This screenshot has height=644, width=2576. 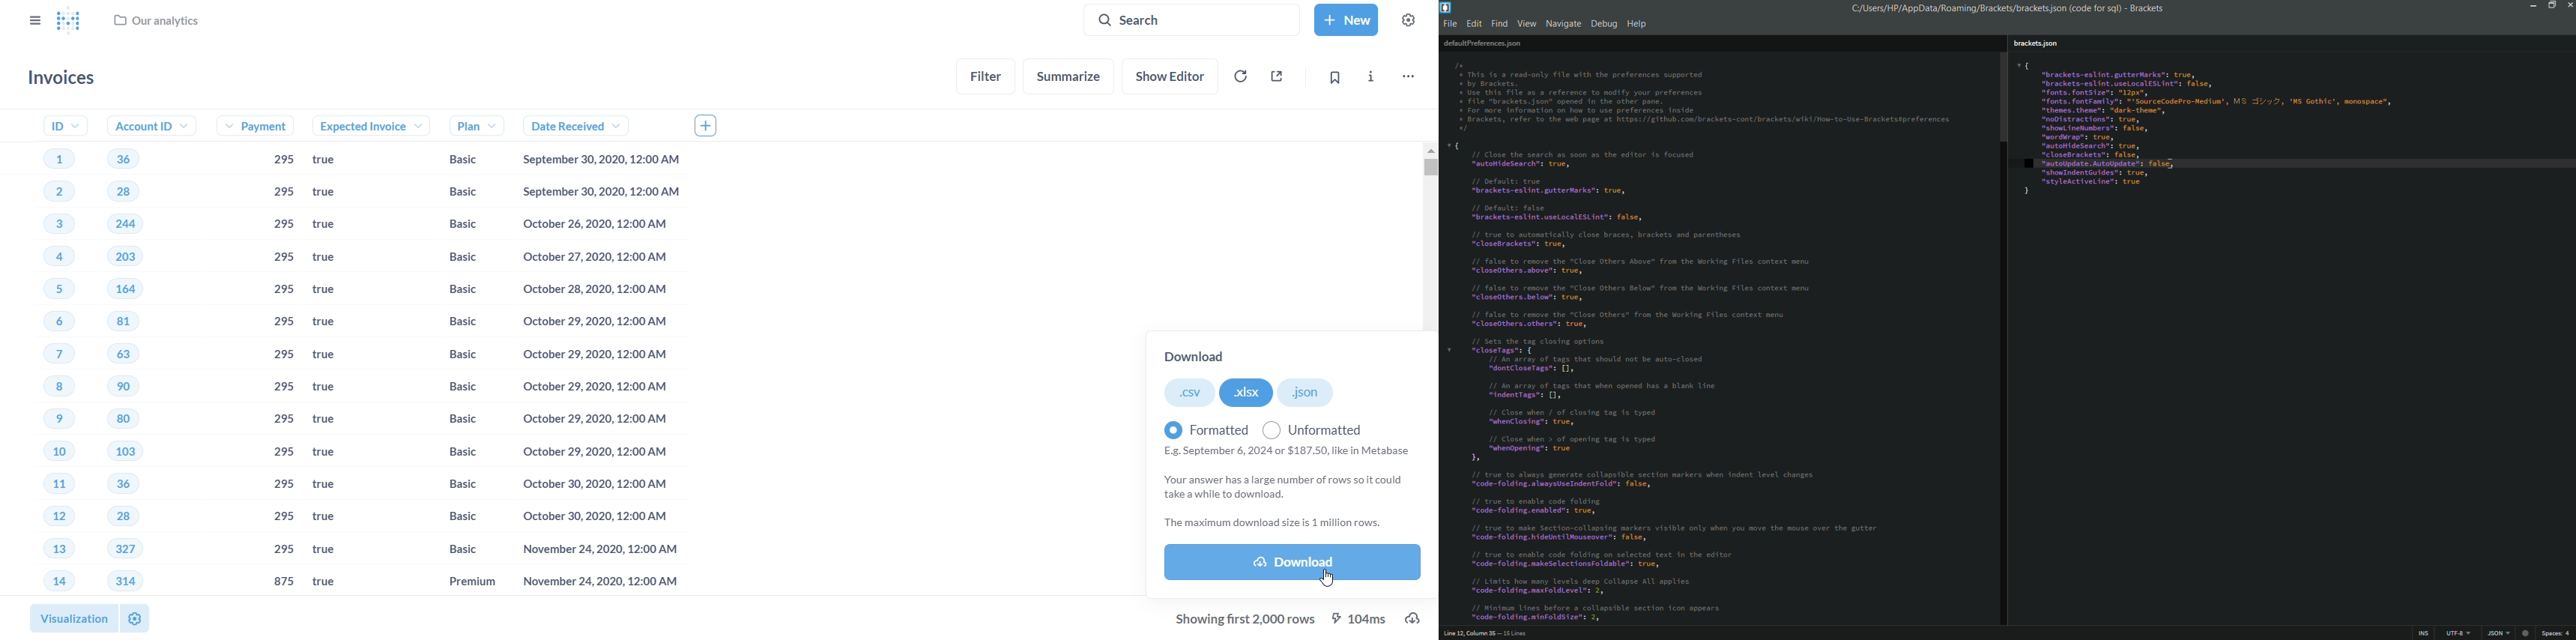 What do you see at coordinates (1500, 24) in the screenshot?
I see `find menu` at bounding box center [1500, 24].